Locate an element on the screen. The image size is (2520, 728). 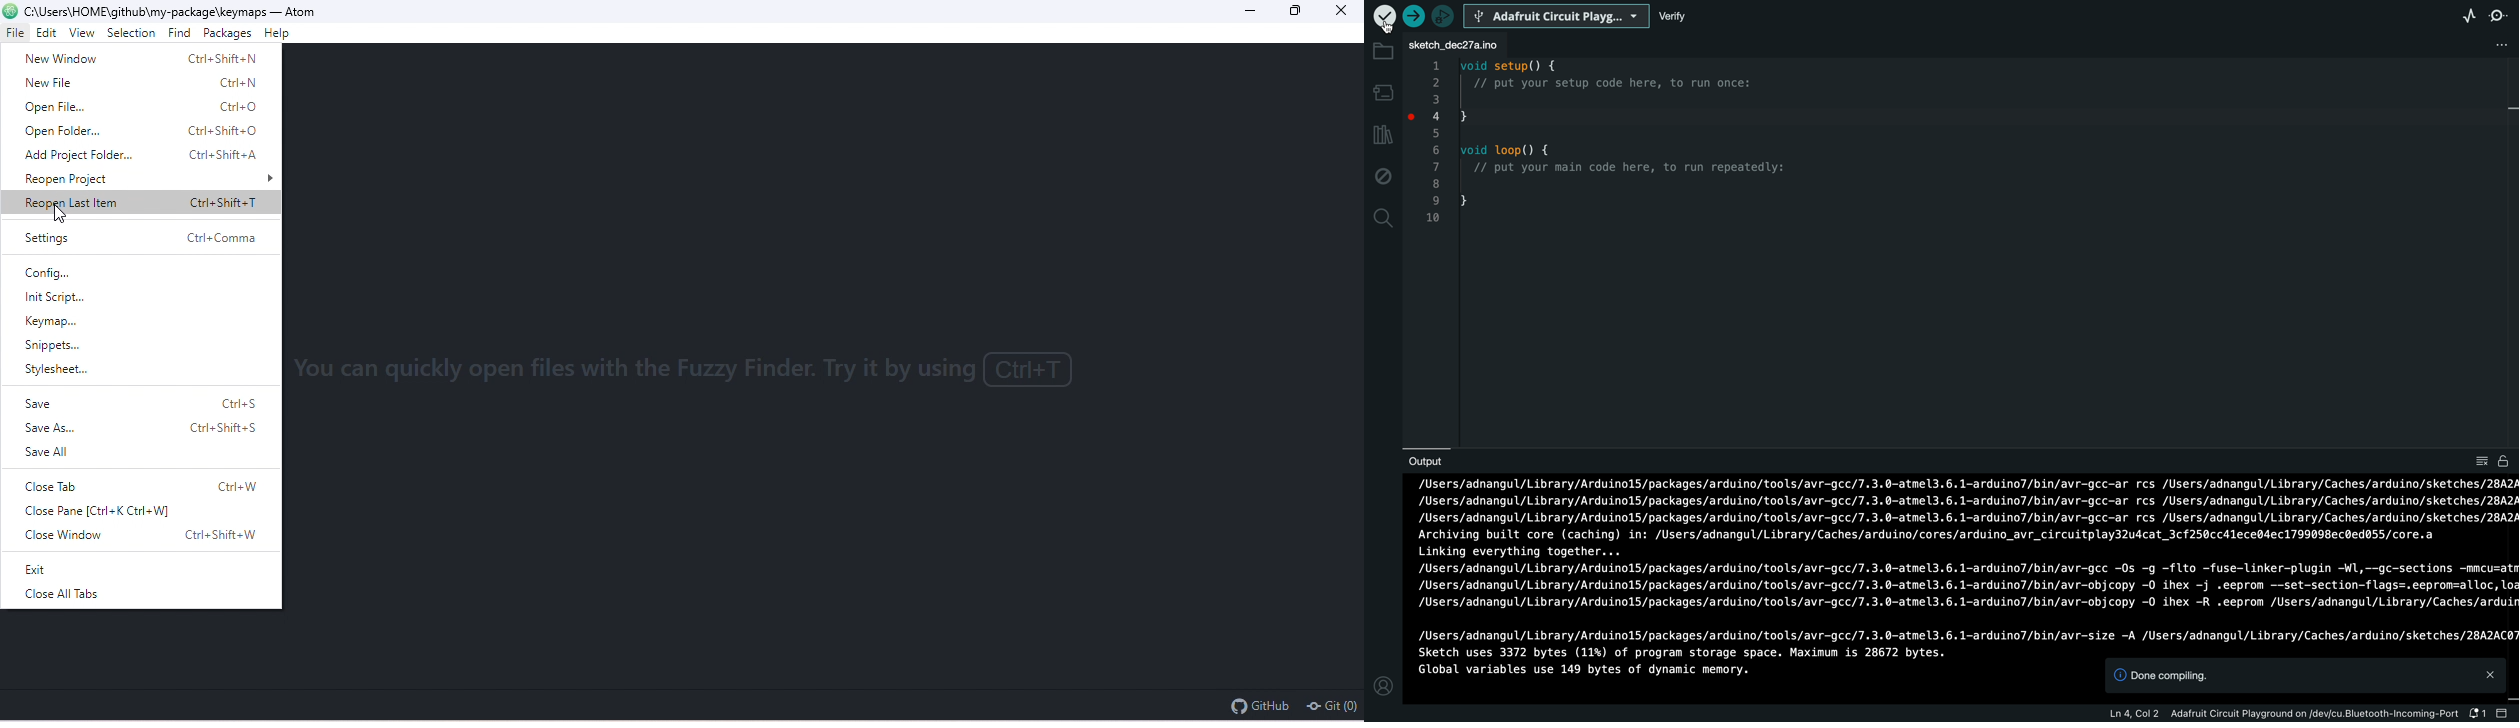
keymap is located at coordinates (77, 320).